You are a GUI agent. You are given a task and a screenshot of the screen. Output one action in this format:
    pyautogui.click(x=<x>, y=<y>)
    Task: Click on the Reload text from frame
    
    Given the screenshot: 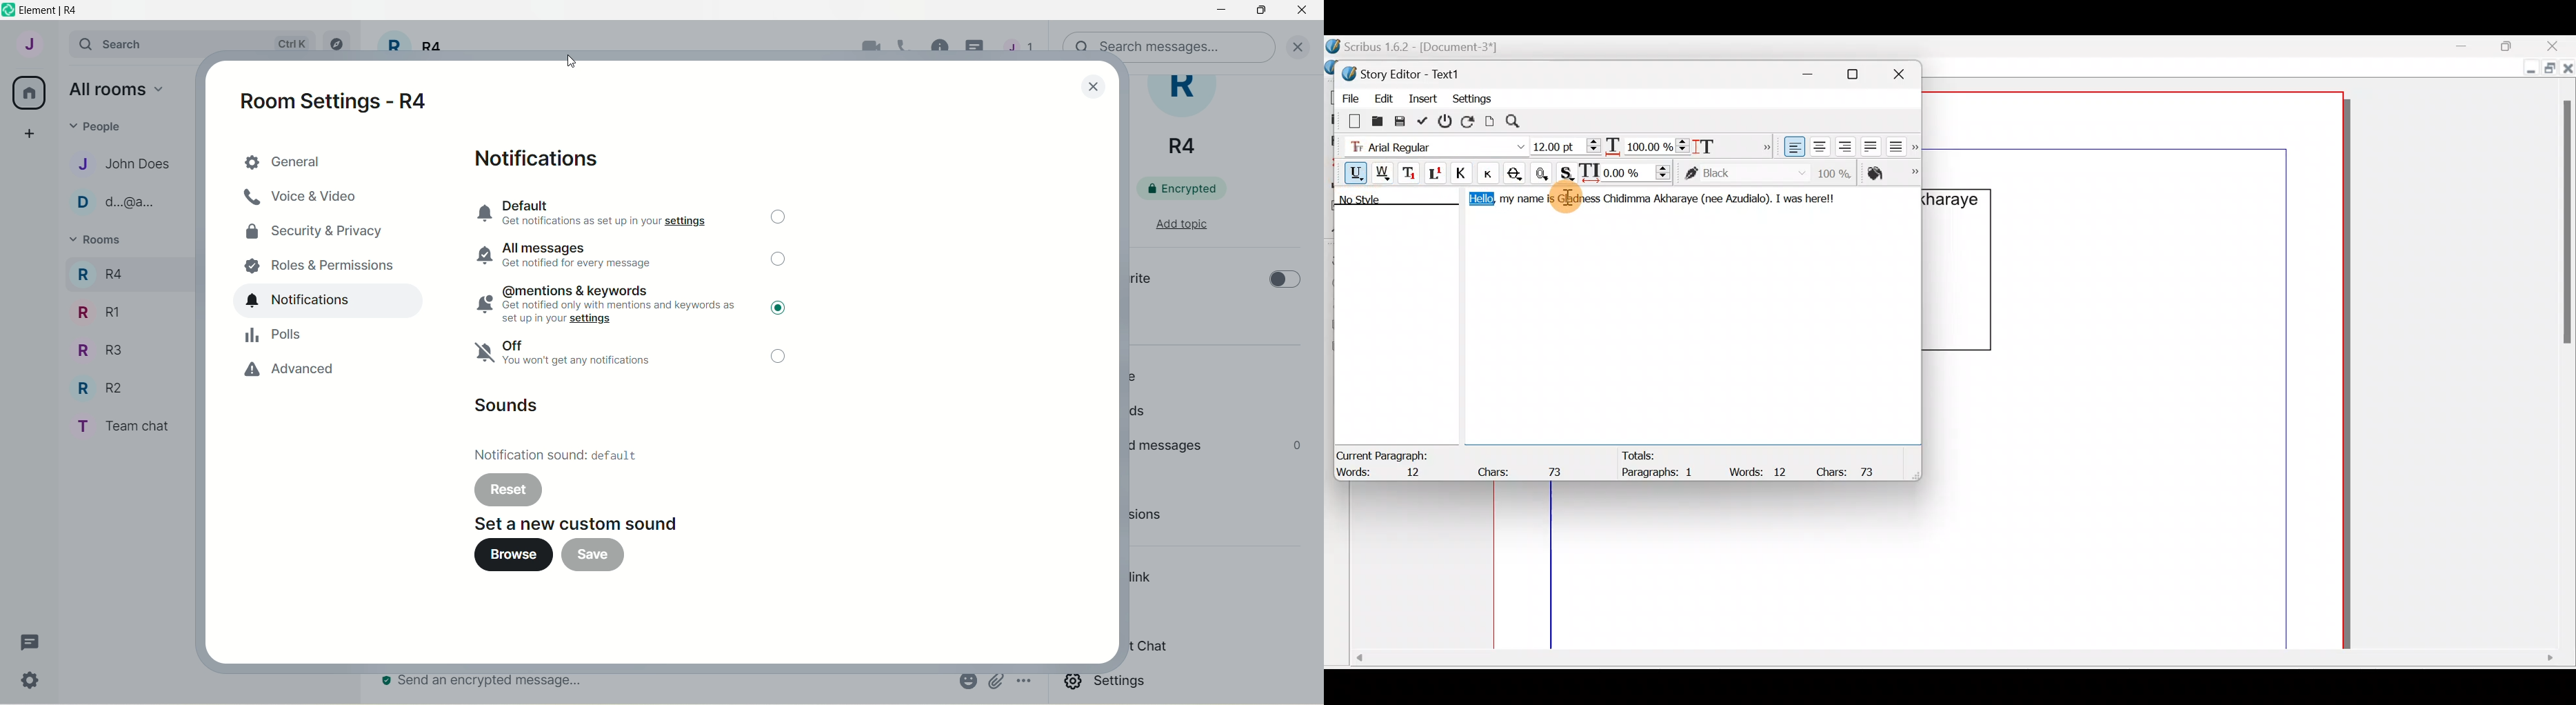 What is the action you would take?
    pyautogui.click(x=1469, y=120)
    